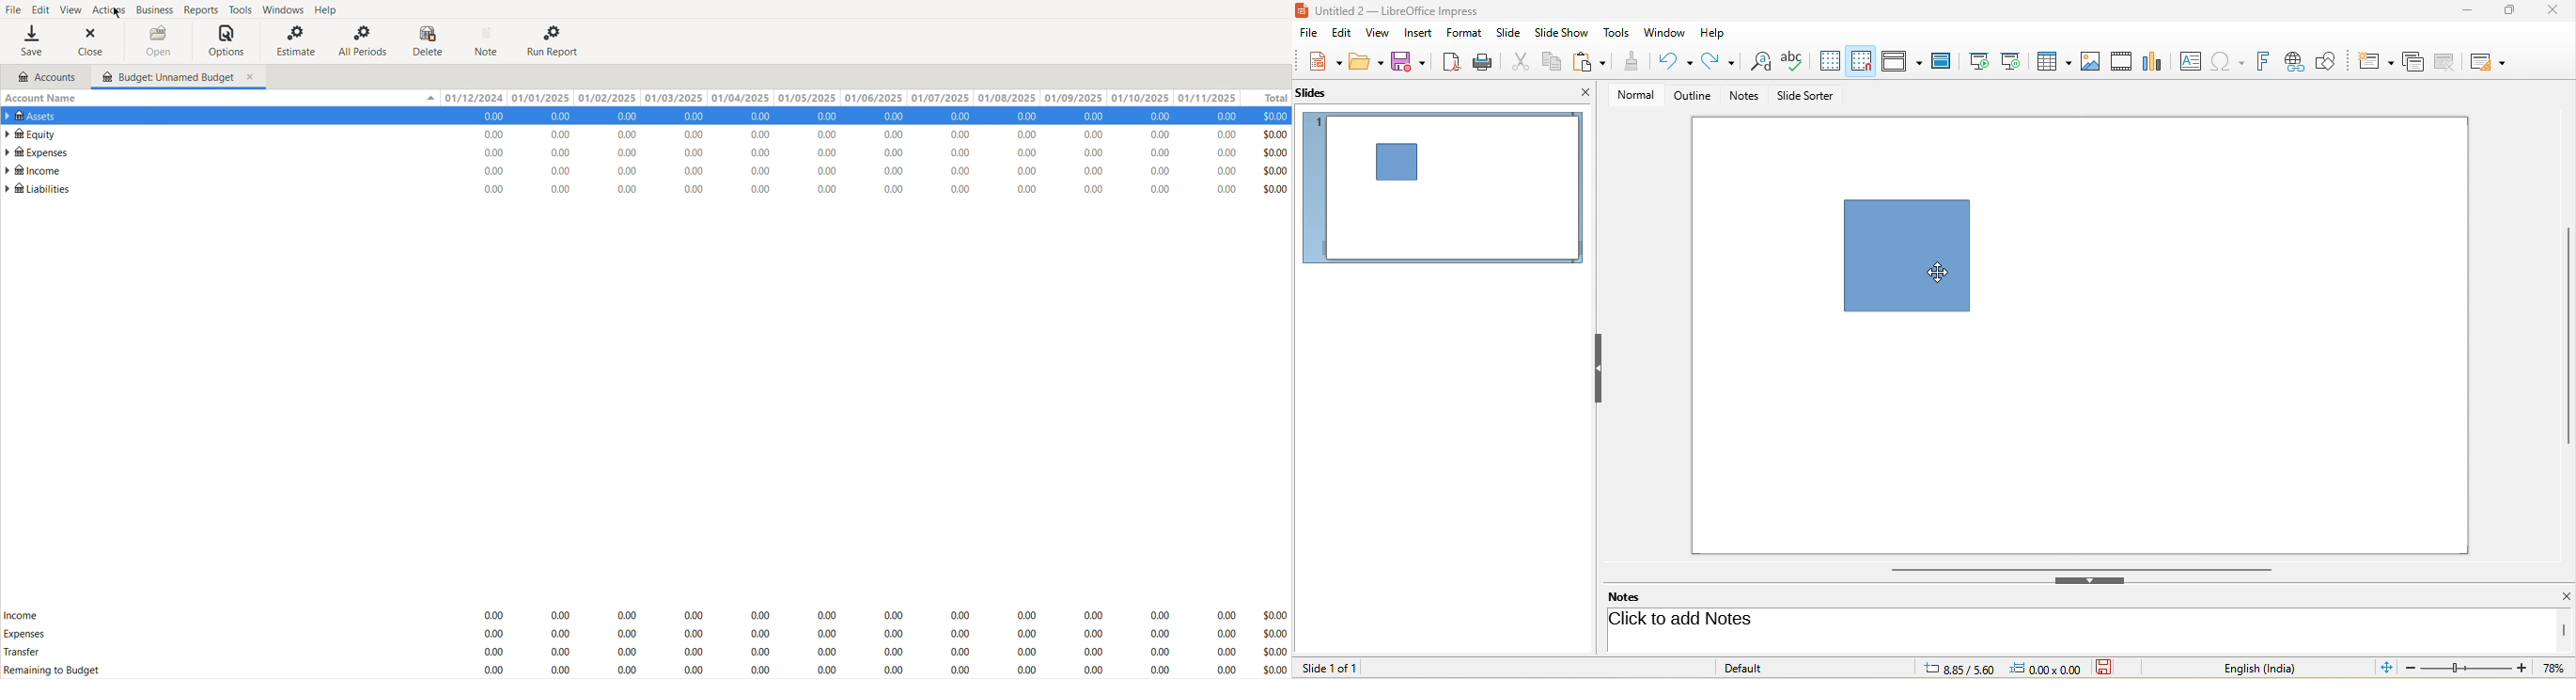 The height and width of the screenshot is (700, 2576). Describe the element at coordinates (1319, 63) in the screenshot. I see `new` at that location.